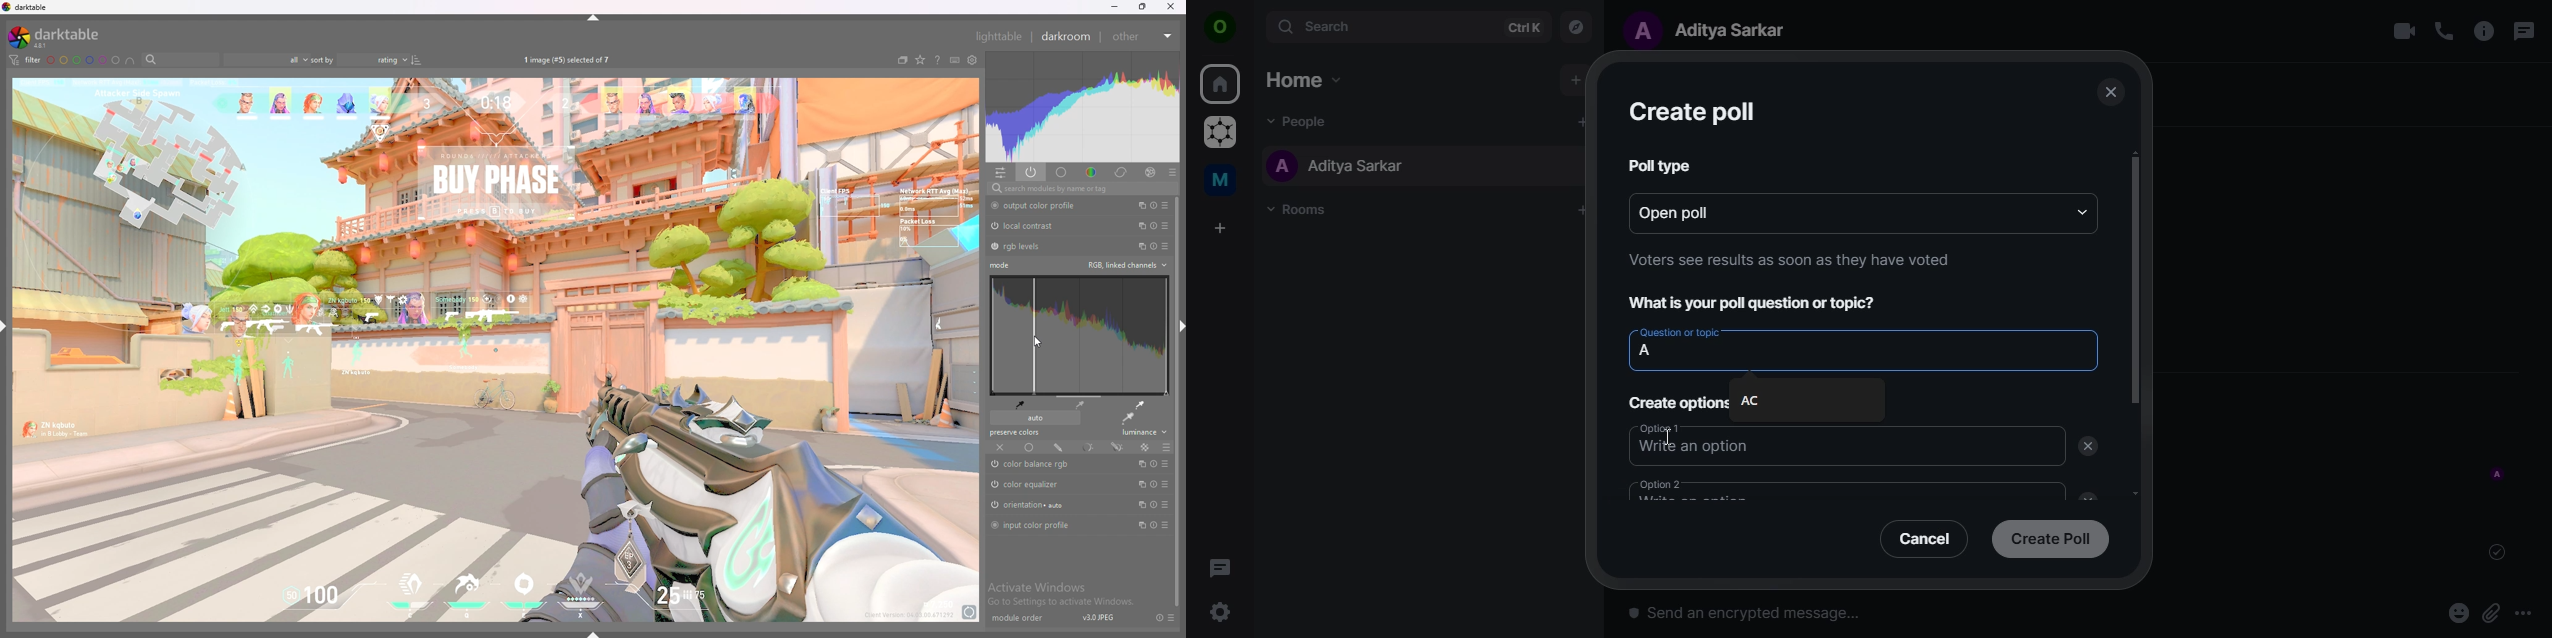  Describe the element at coordinates (1164, 525) in the screenshot. I see `more` at that location.